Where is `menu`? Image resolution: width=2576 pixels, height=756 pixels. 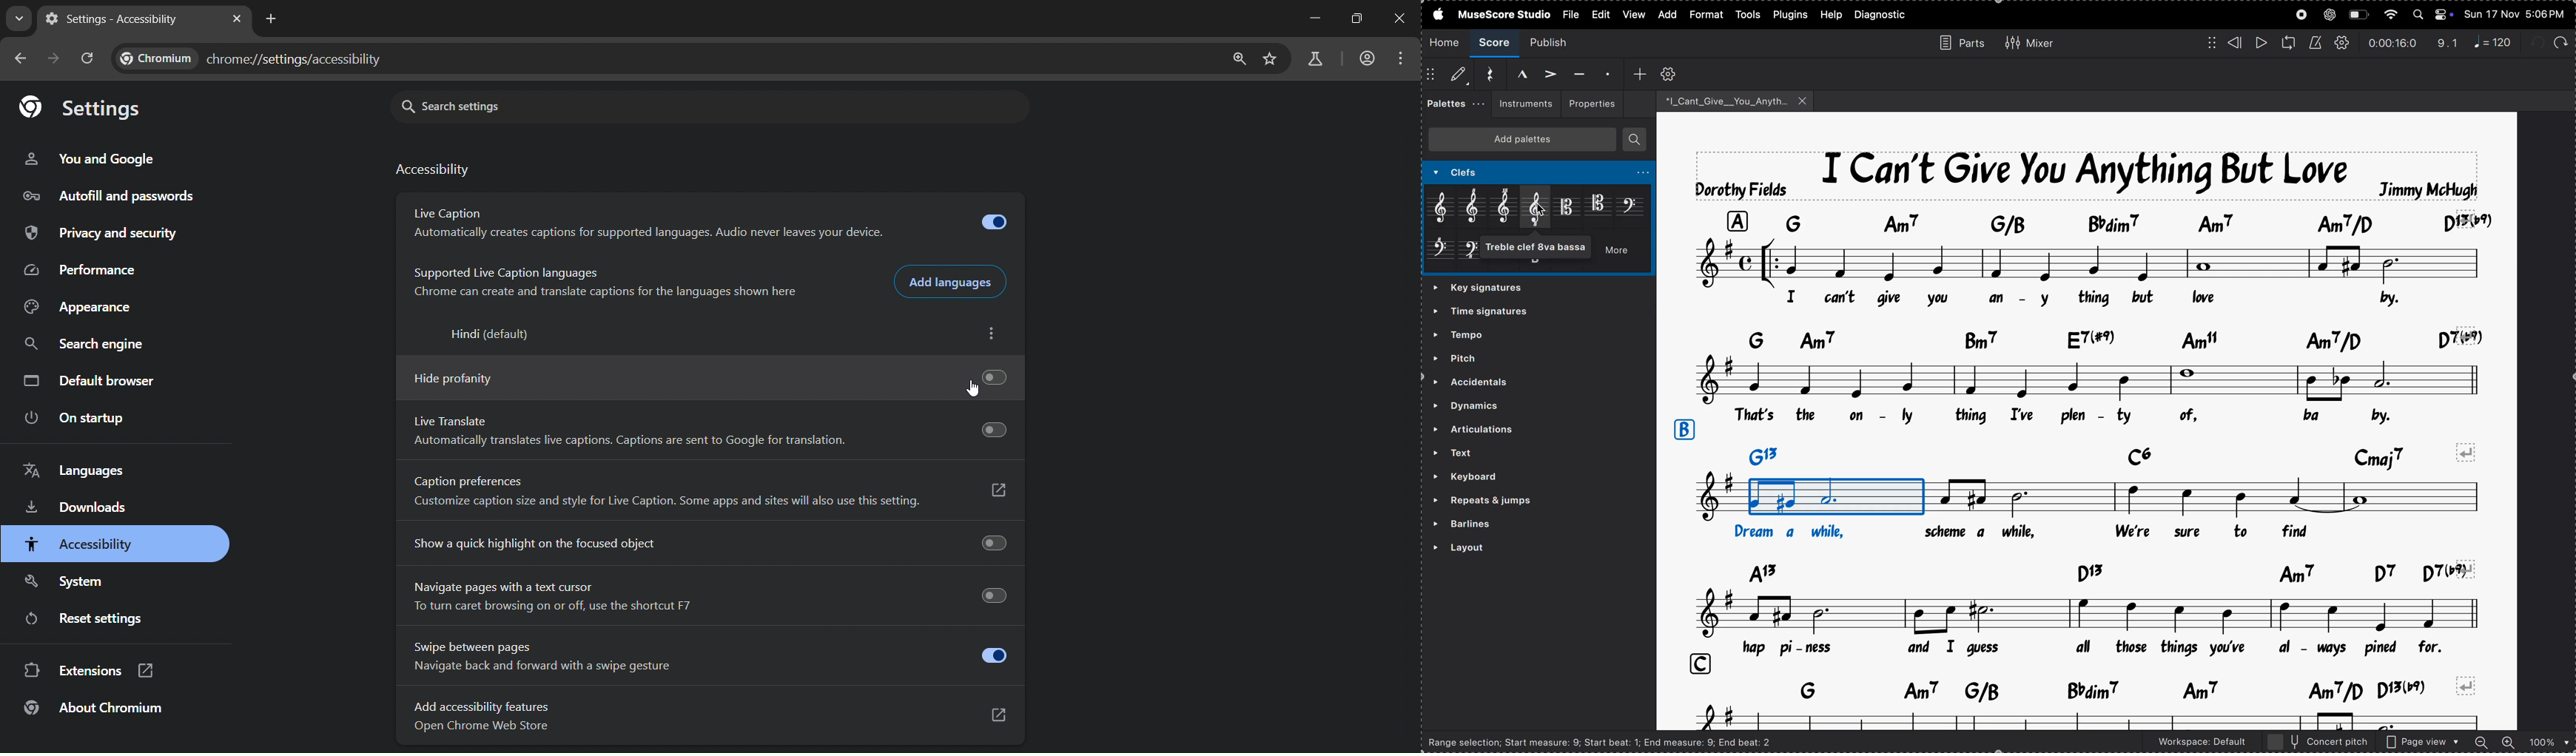
menu is located at coordinates (1402, 58).